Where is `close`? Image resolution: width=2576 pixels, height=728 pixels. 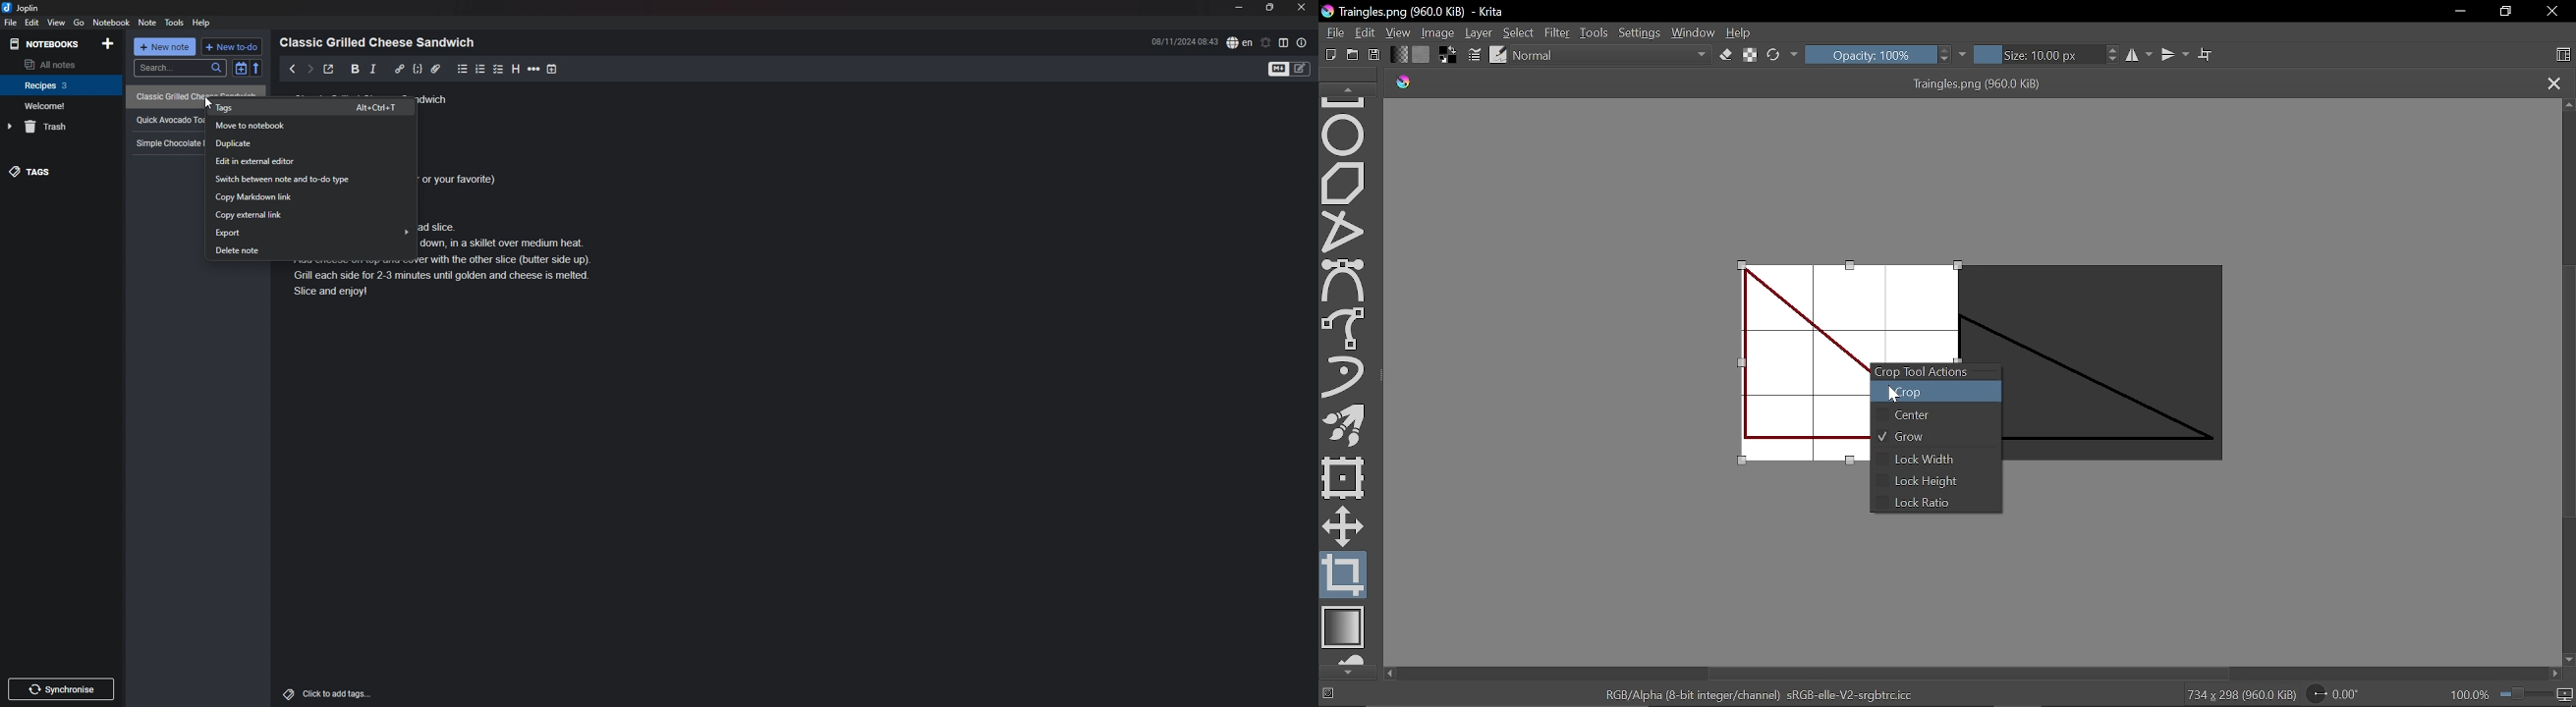 close is located at coordinates (1303, 7).